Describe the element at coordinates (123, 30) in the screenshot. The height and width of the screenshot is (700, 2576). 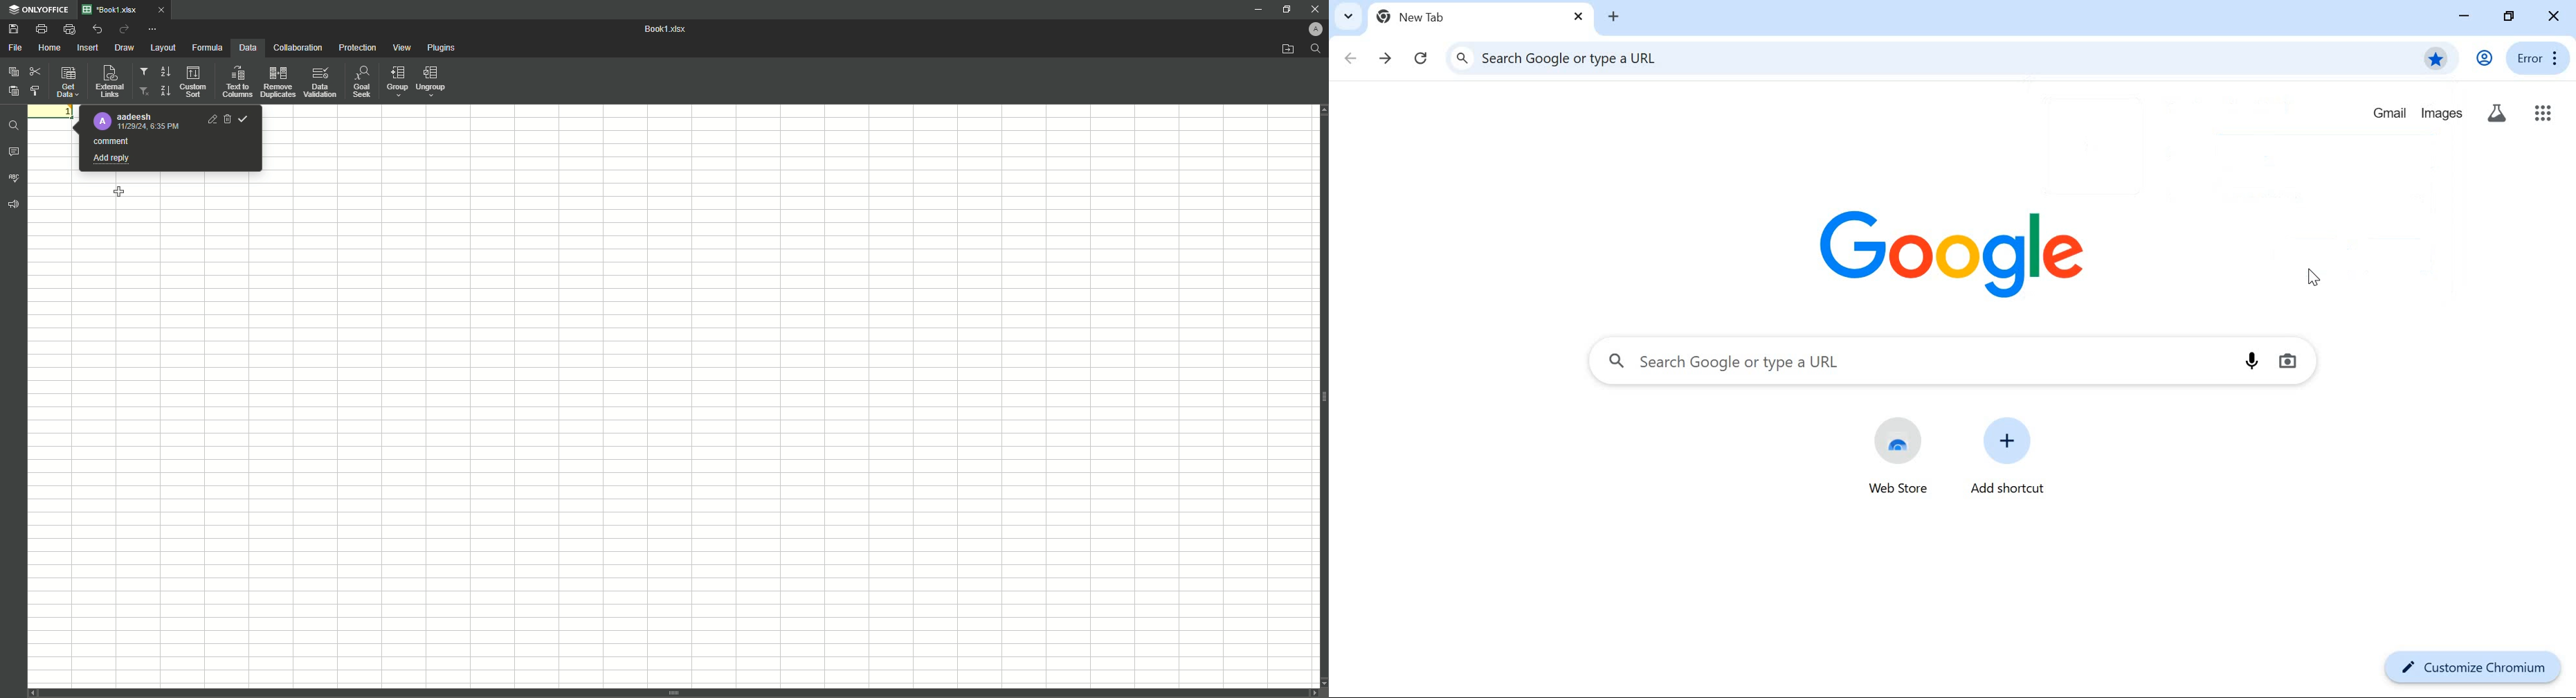
I see `Redo` at that location.